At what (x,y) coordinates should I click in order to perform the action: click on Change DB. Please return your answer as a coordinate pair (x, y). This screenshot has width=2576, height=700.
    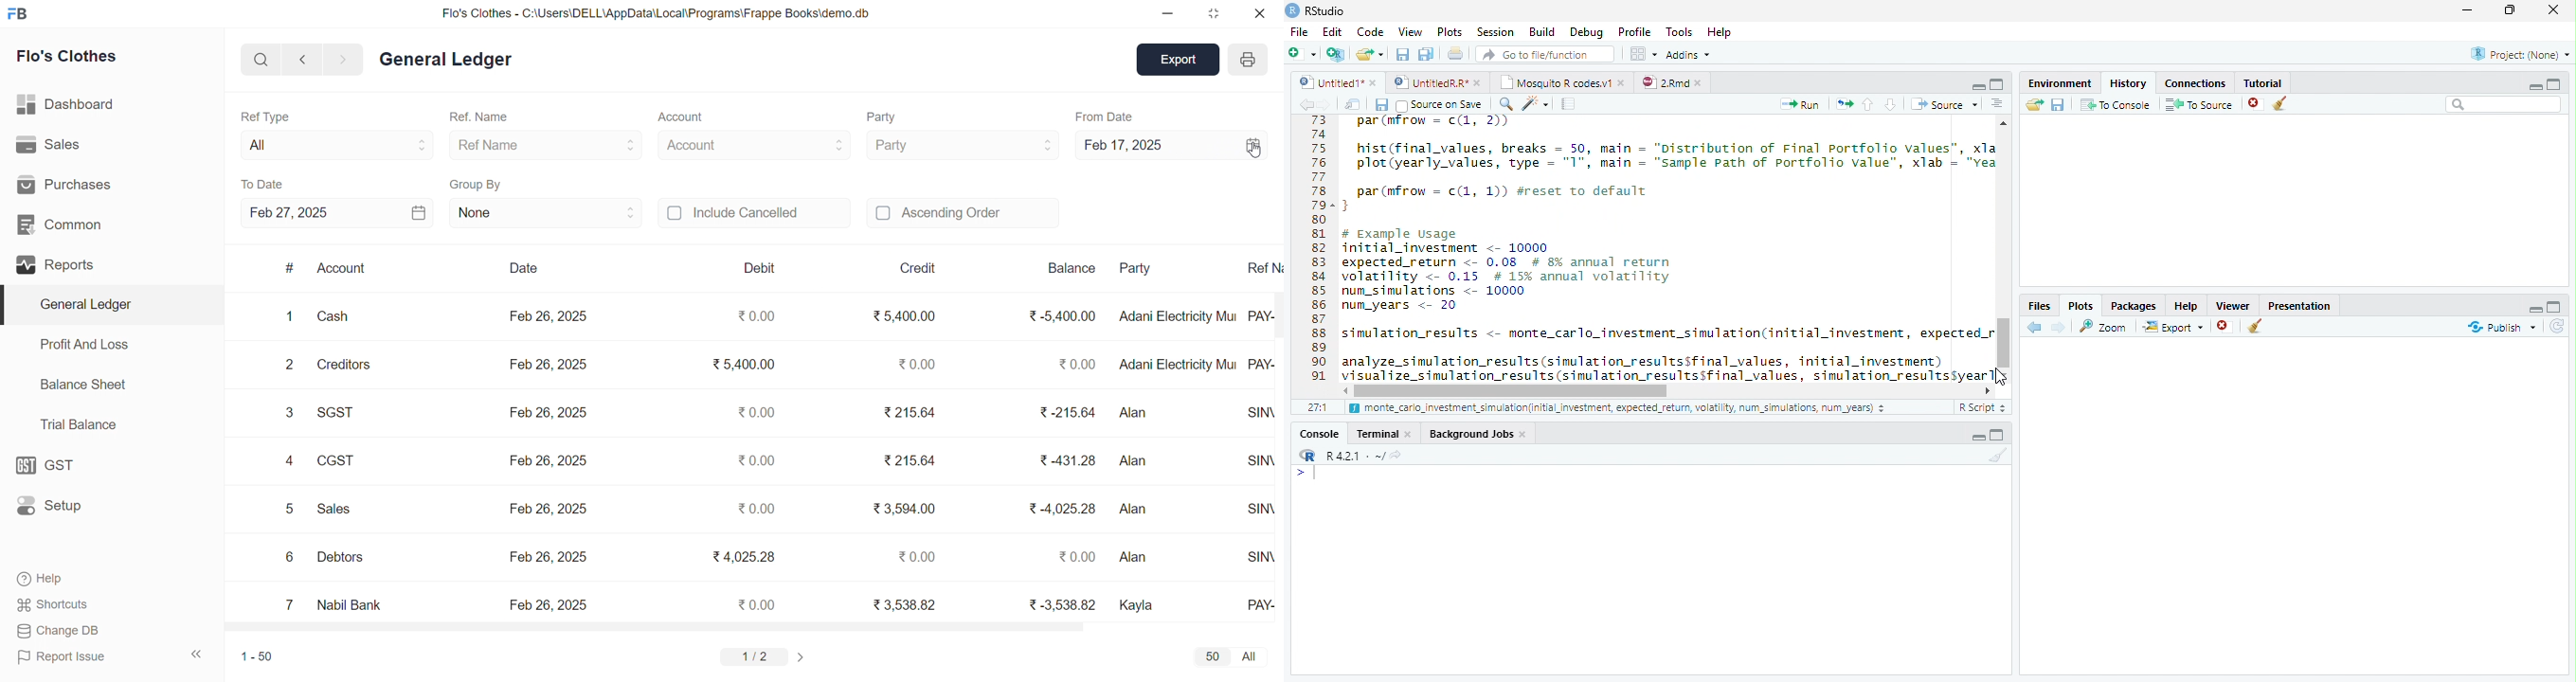
    Looking at the image, I should click on (56, 630).